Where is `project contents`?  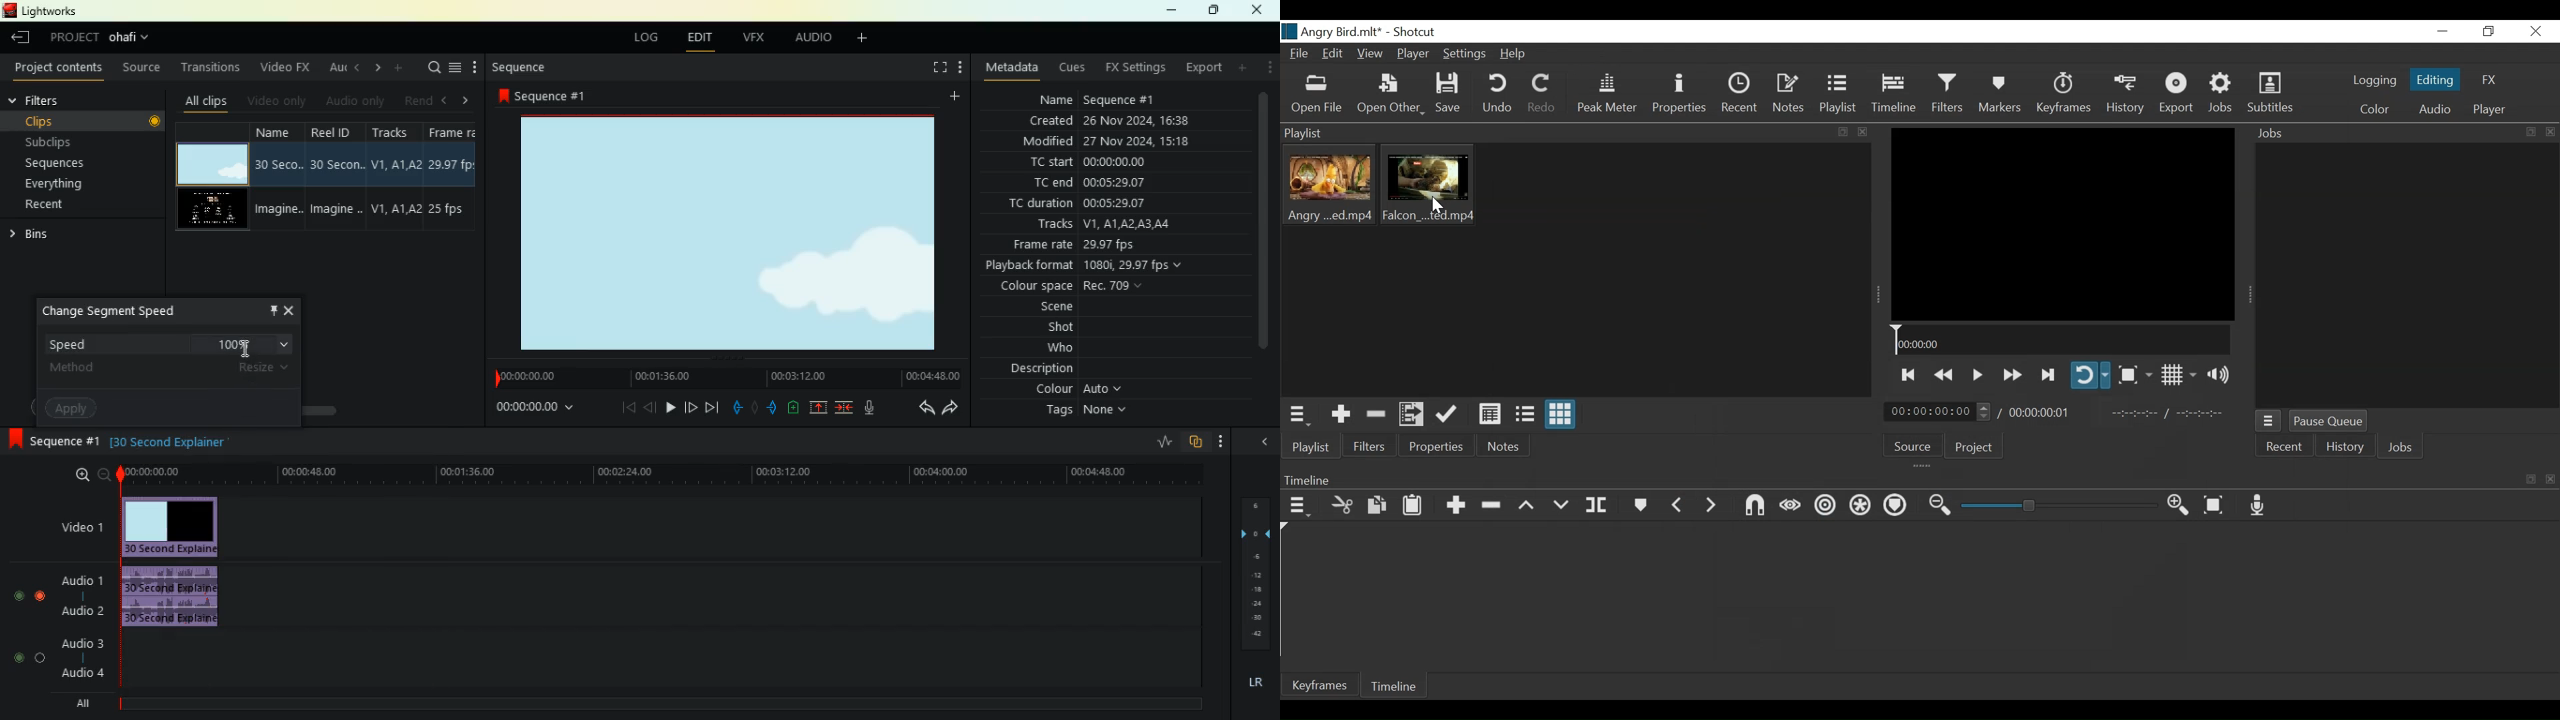
project contents is located at coordinates (63, 68).